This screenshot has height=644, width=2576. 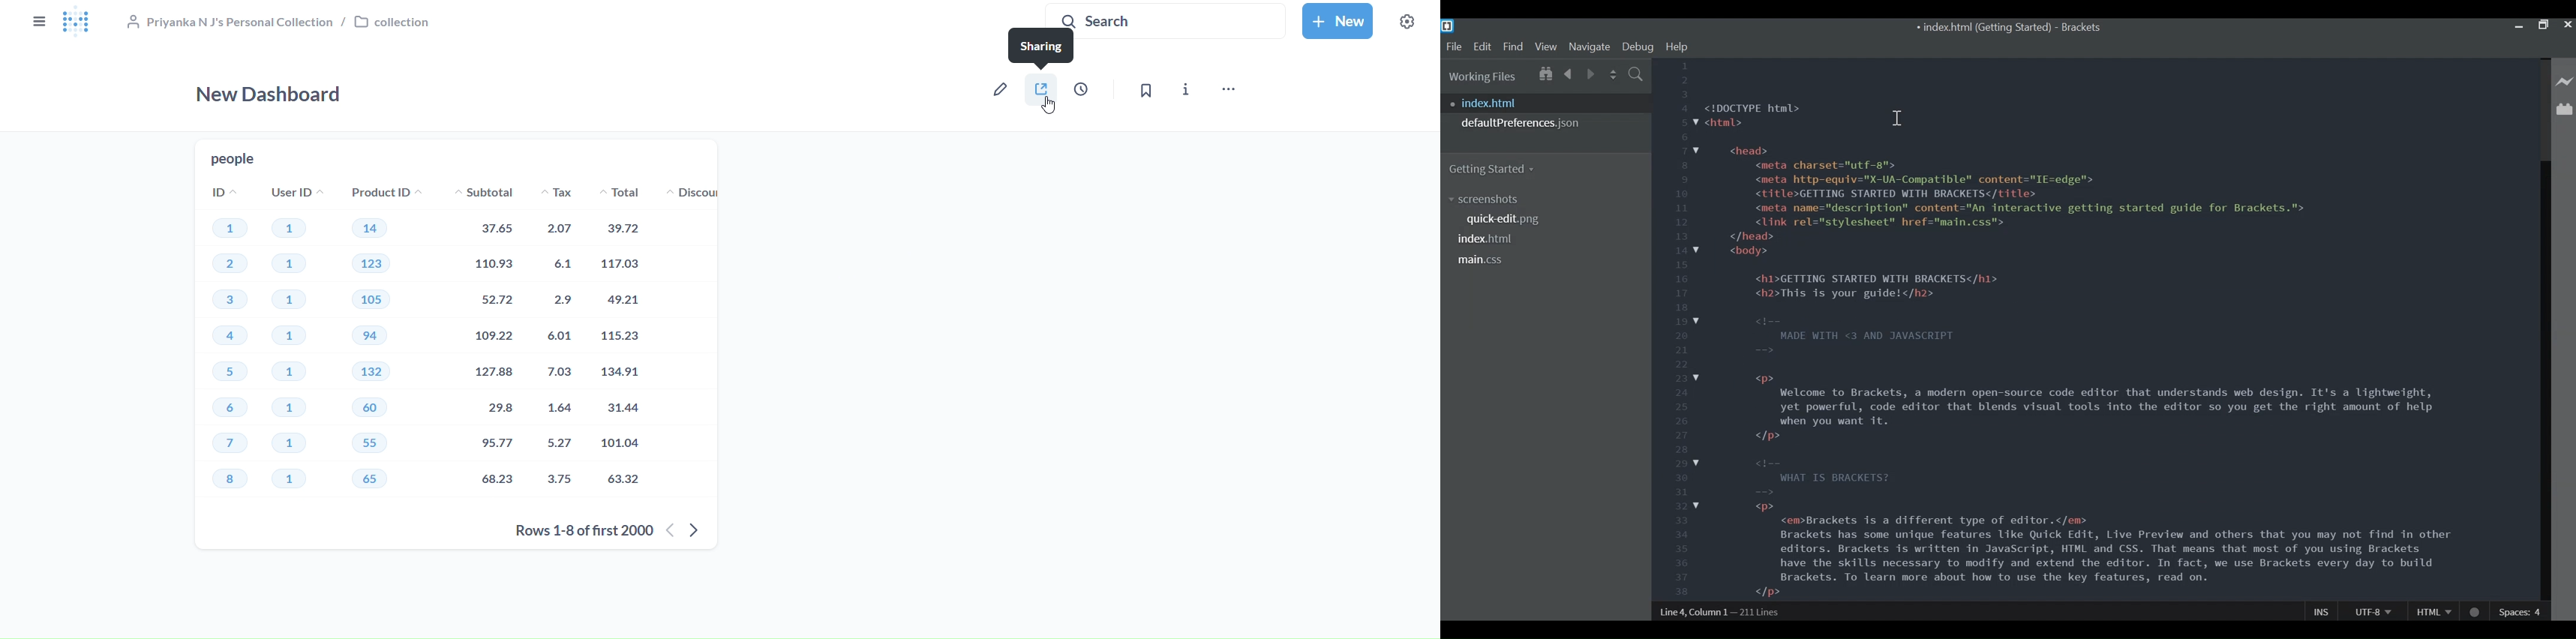 What do you see at coordinates (1544, 72) in the screenshot?
I see `Show in File Tree` at bounding box center [1544, 72].